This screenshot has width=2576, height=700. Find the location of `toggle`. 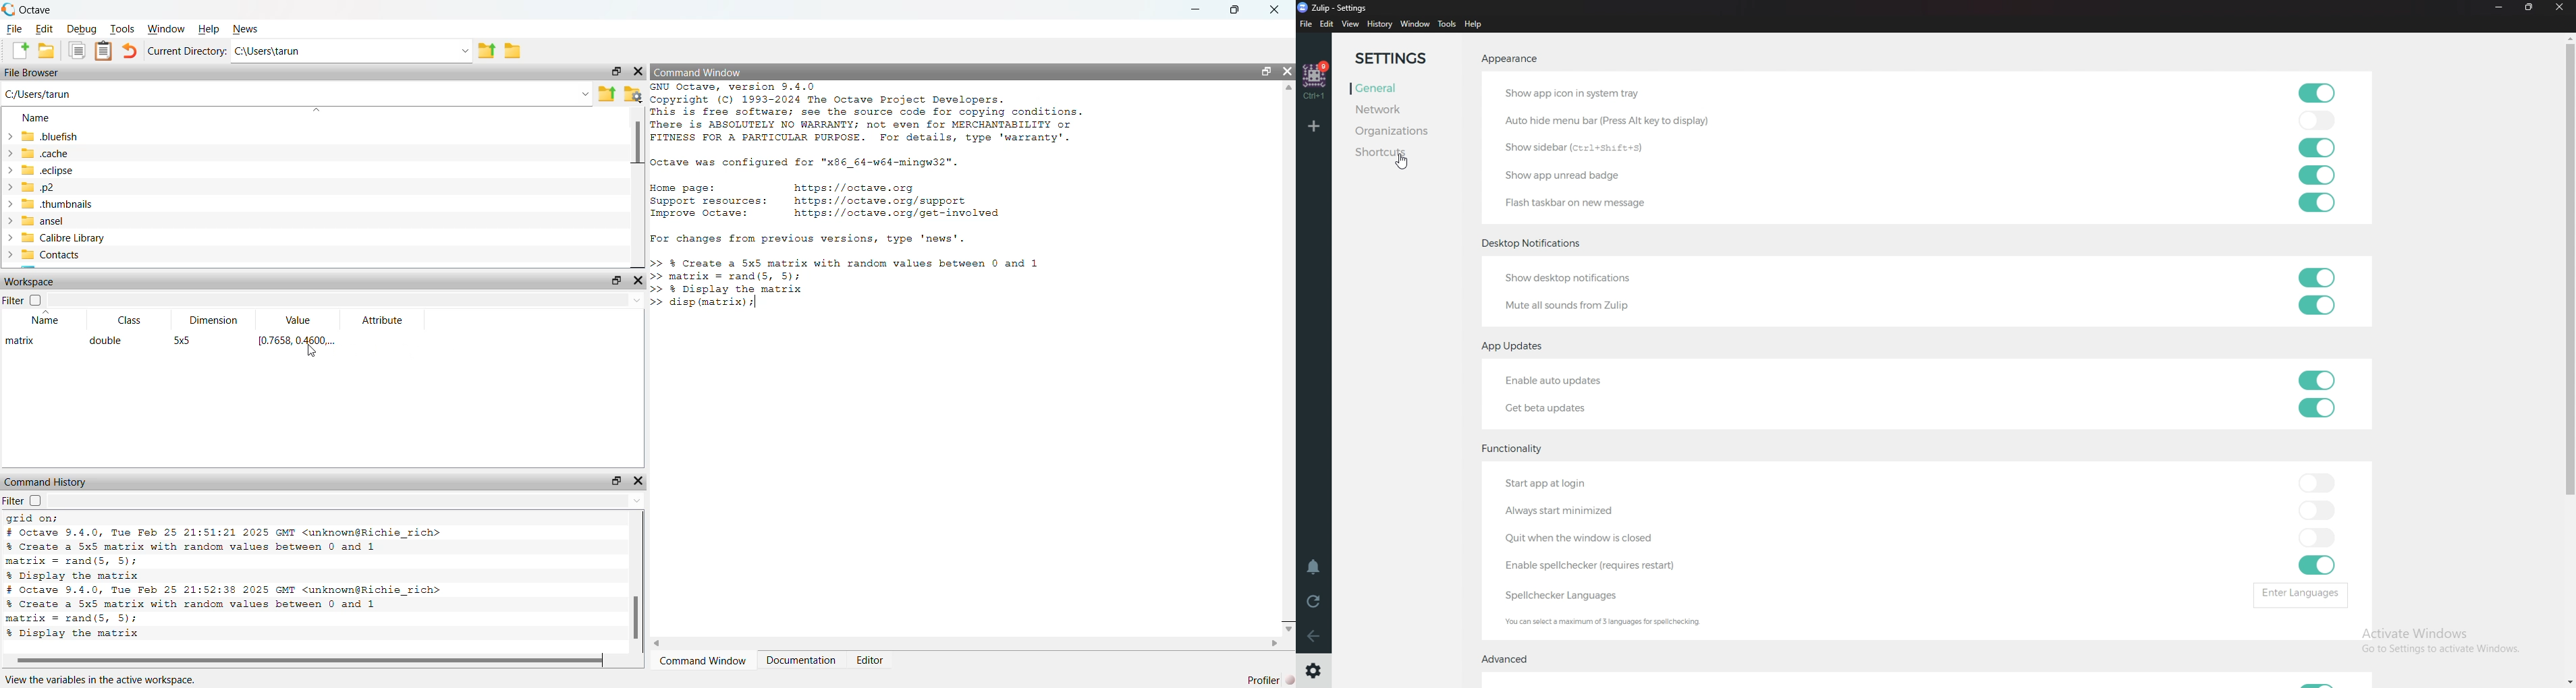

toggle is located at coordinates (2317, 175).